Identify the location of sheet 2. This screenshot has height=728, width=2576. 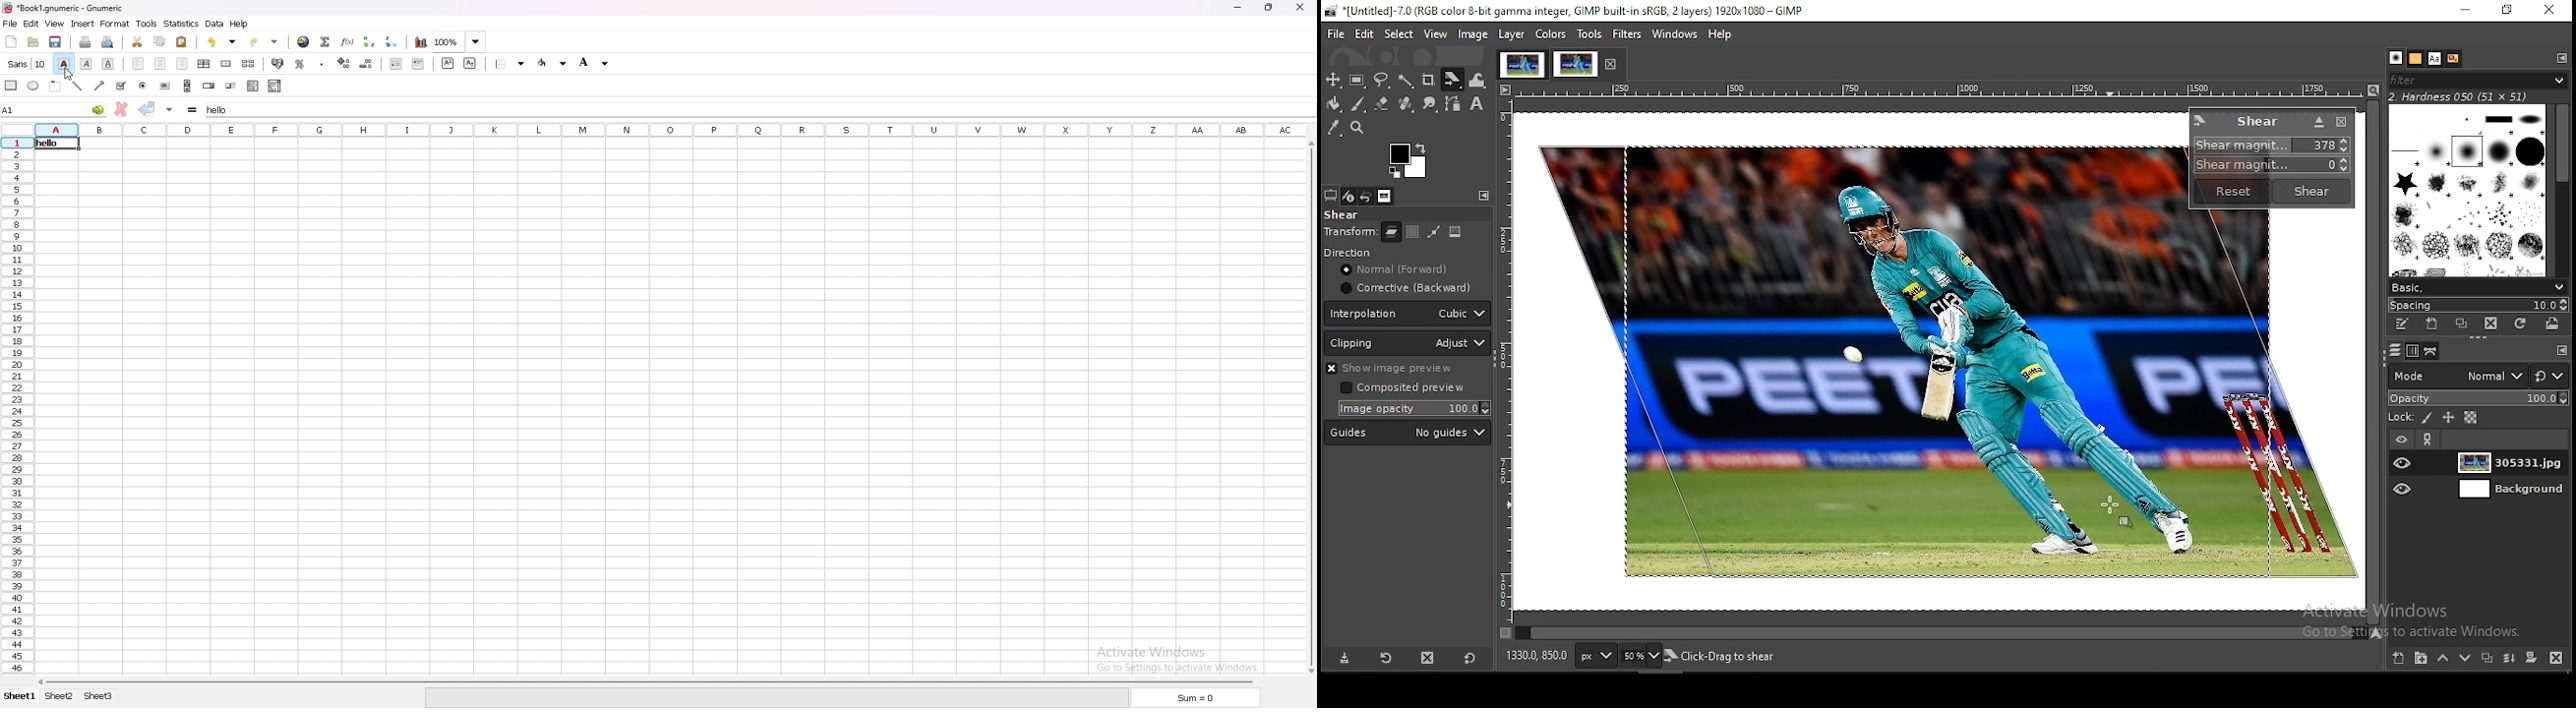
(60, 697).